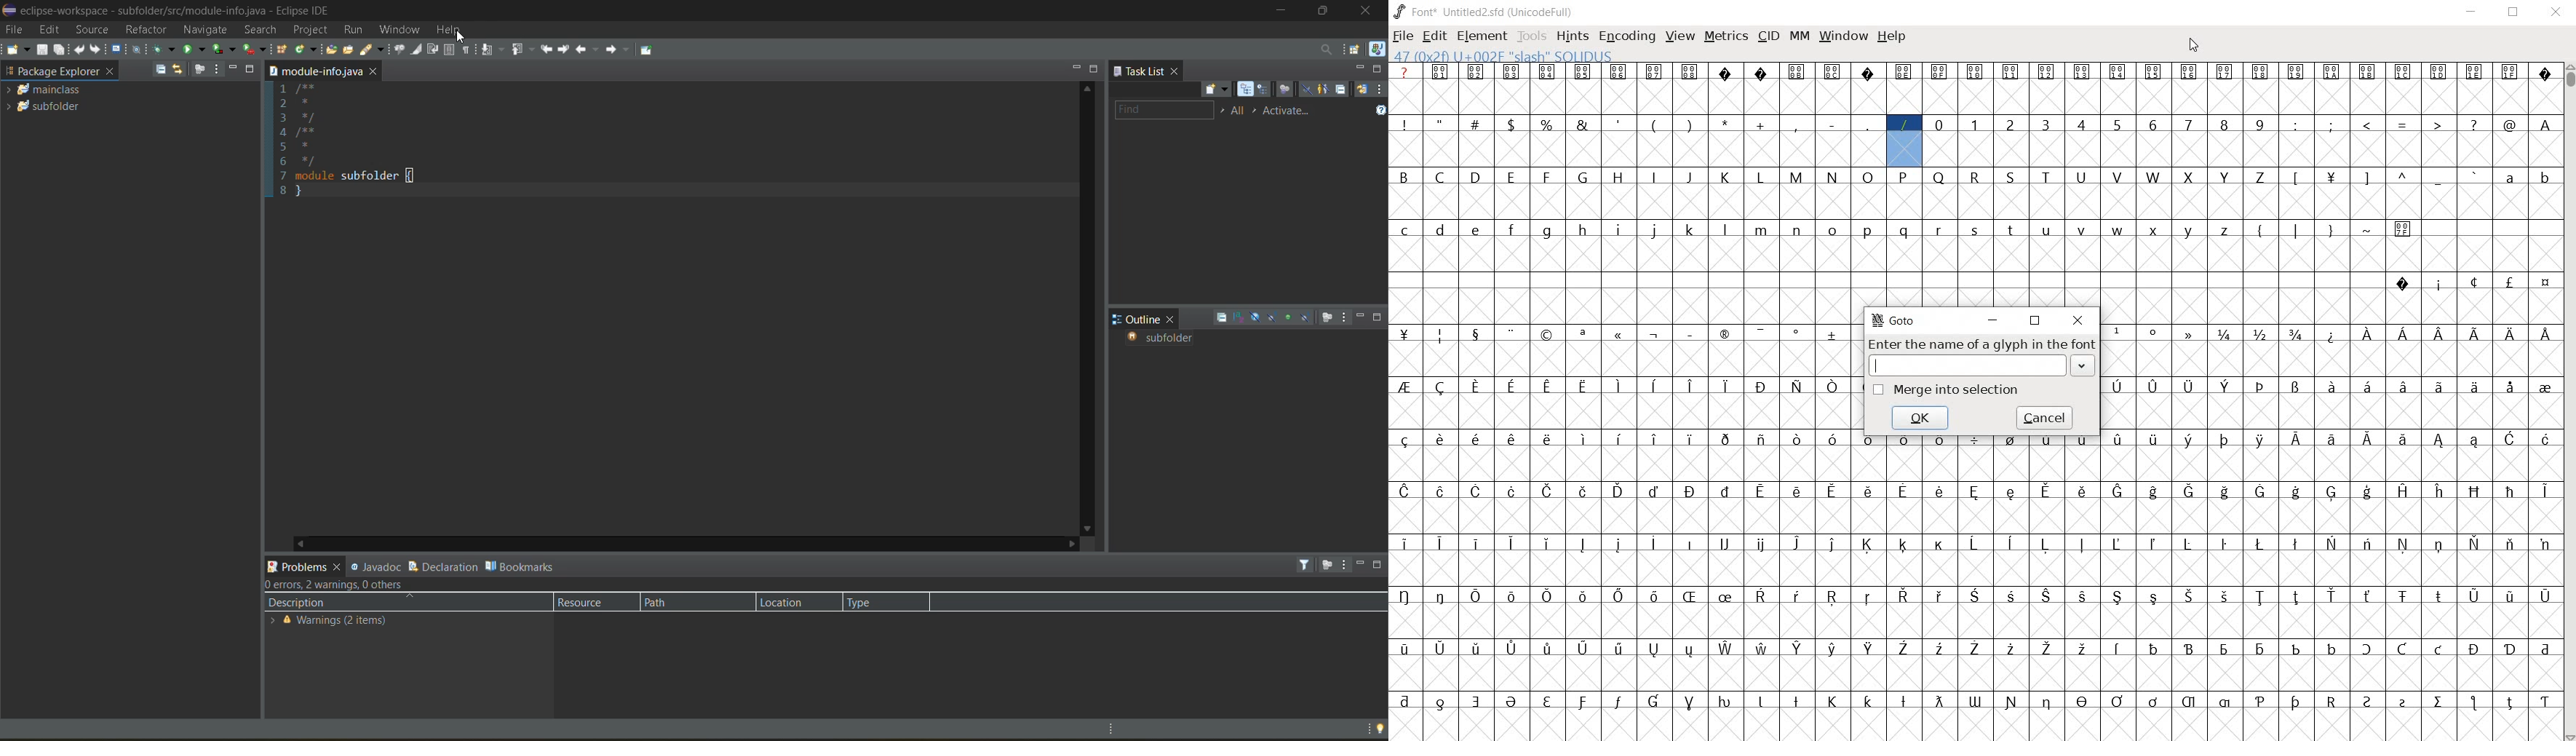 This screenshot has width=2576, height=756. What do you see at coordinates (1476, 702) in the screenshot?
I see `glyph` at bounding box center [1476, 702].